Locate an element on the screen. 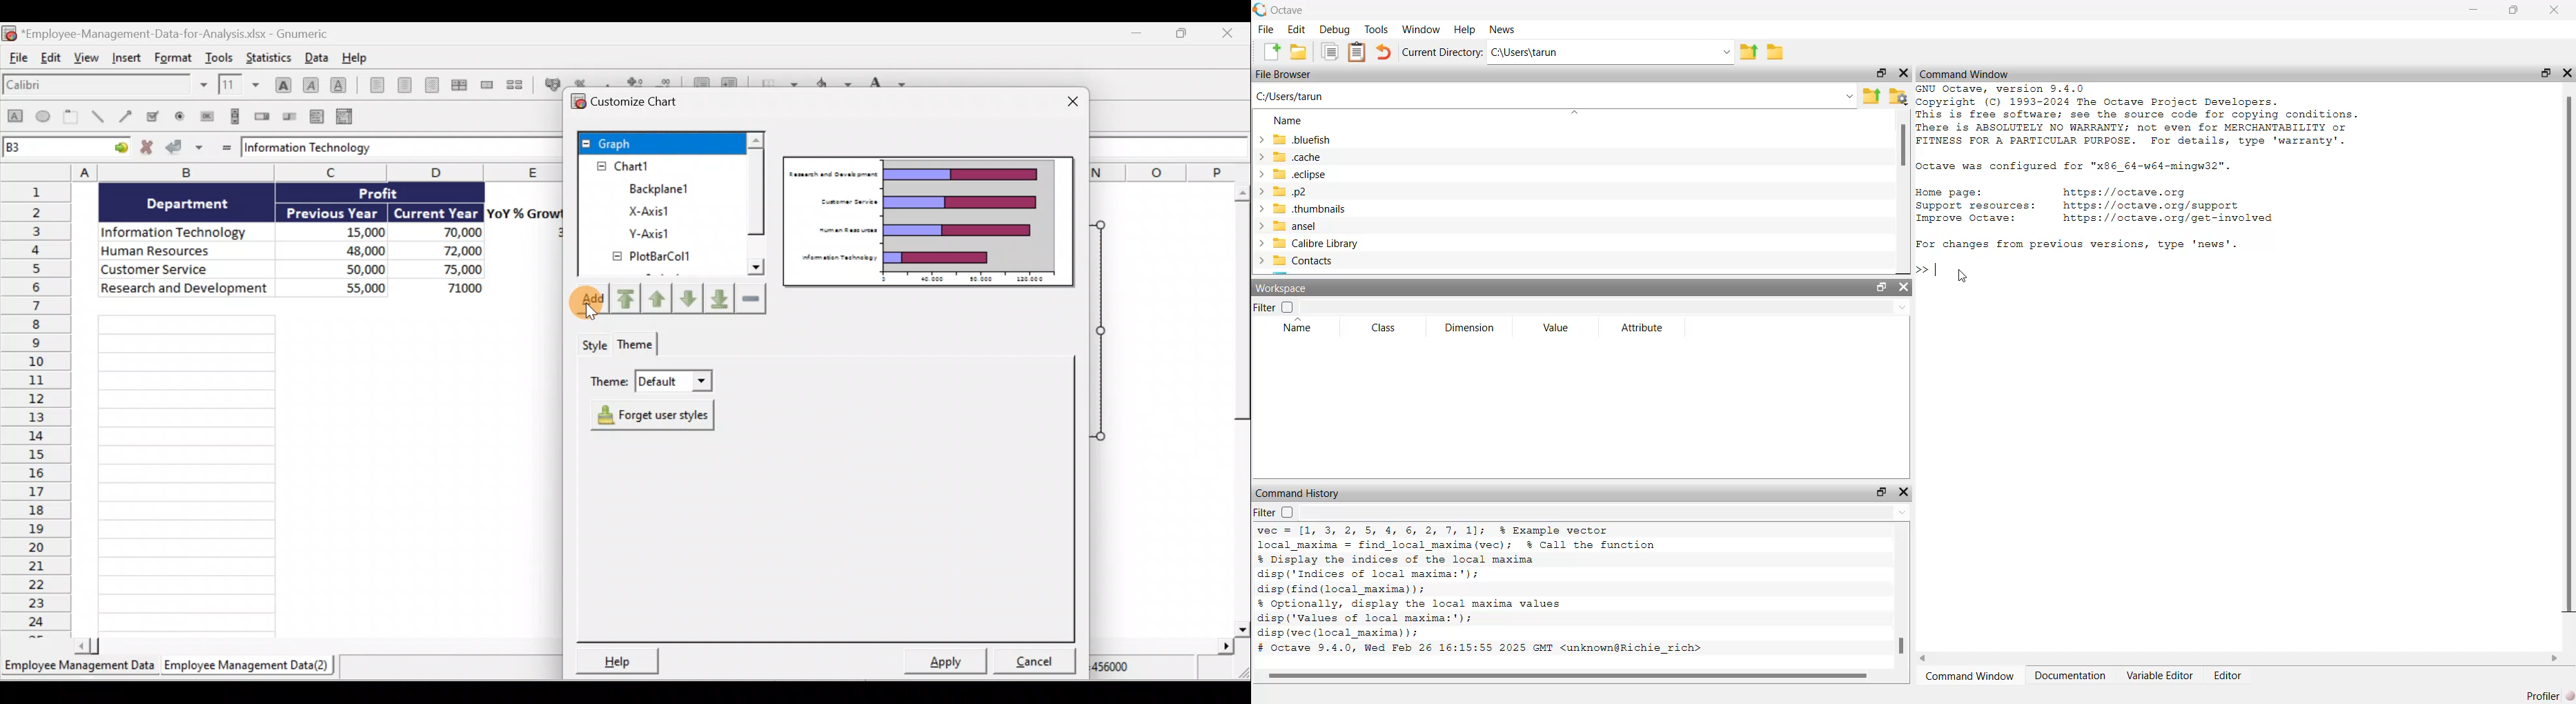  Close is located at coordinates (1236, 33).